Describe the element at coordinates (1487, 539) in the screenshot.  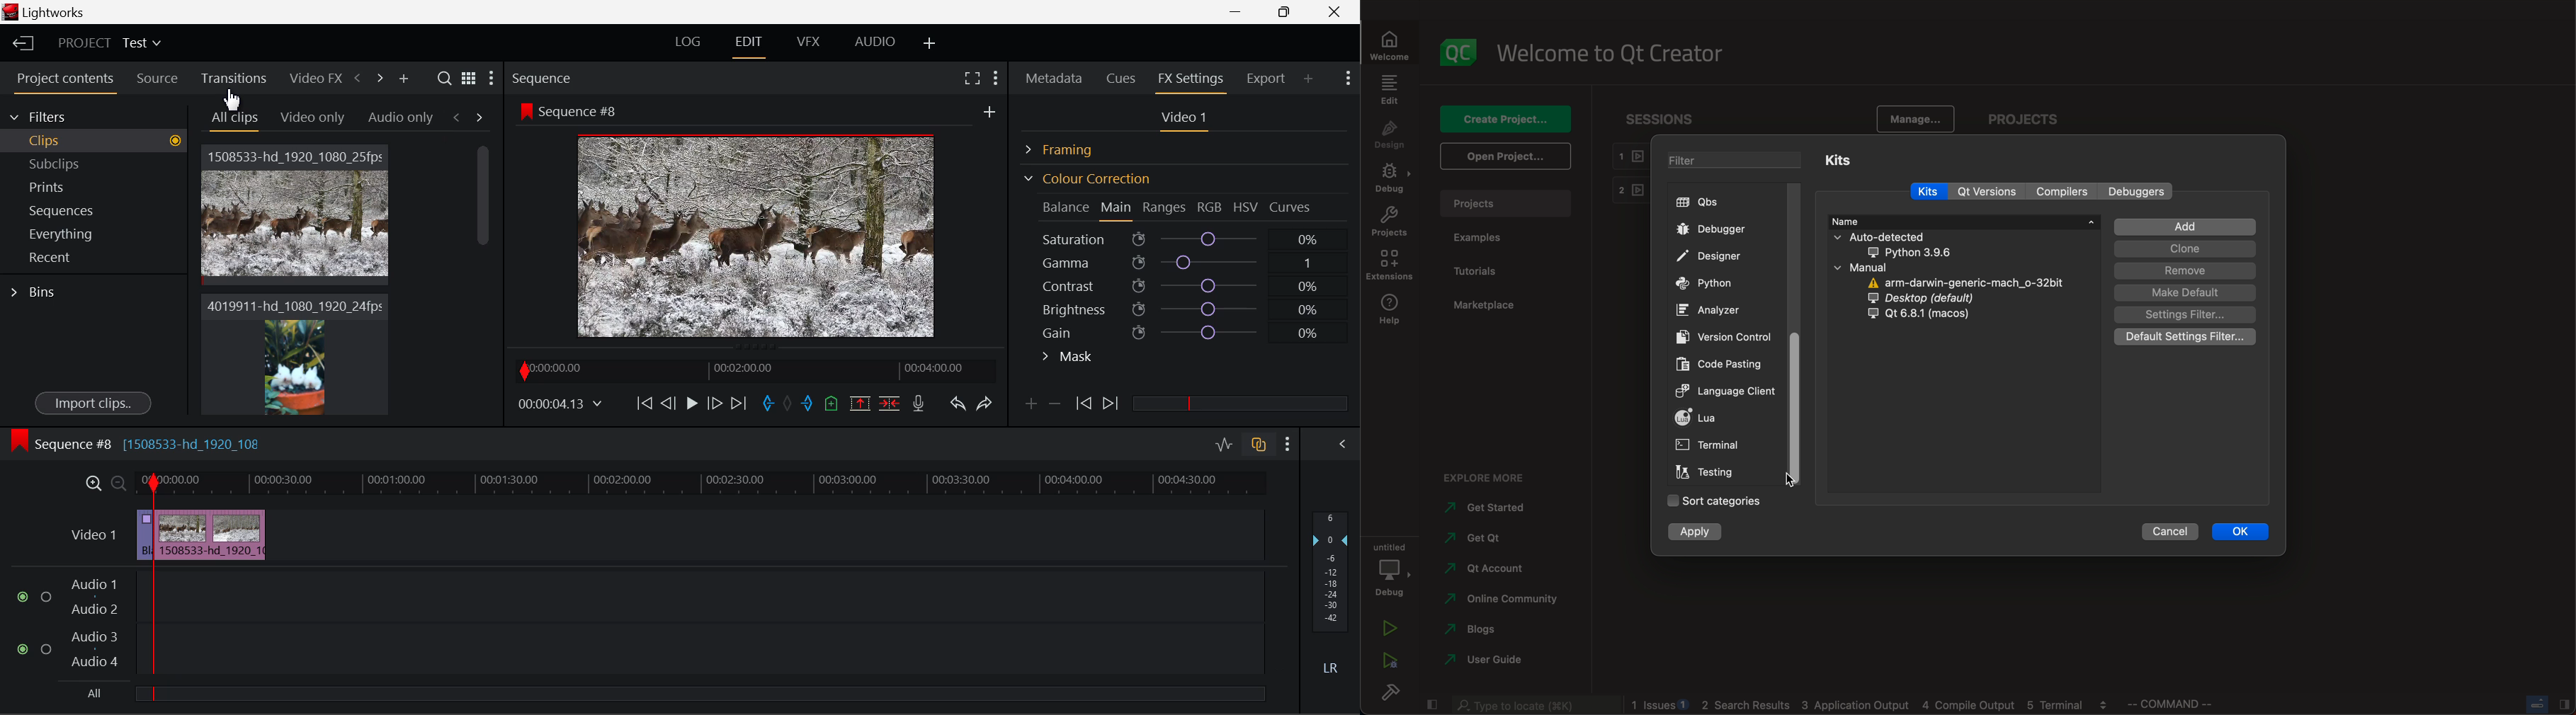
I see `get qt` at that location.